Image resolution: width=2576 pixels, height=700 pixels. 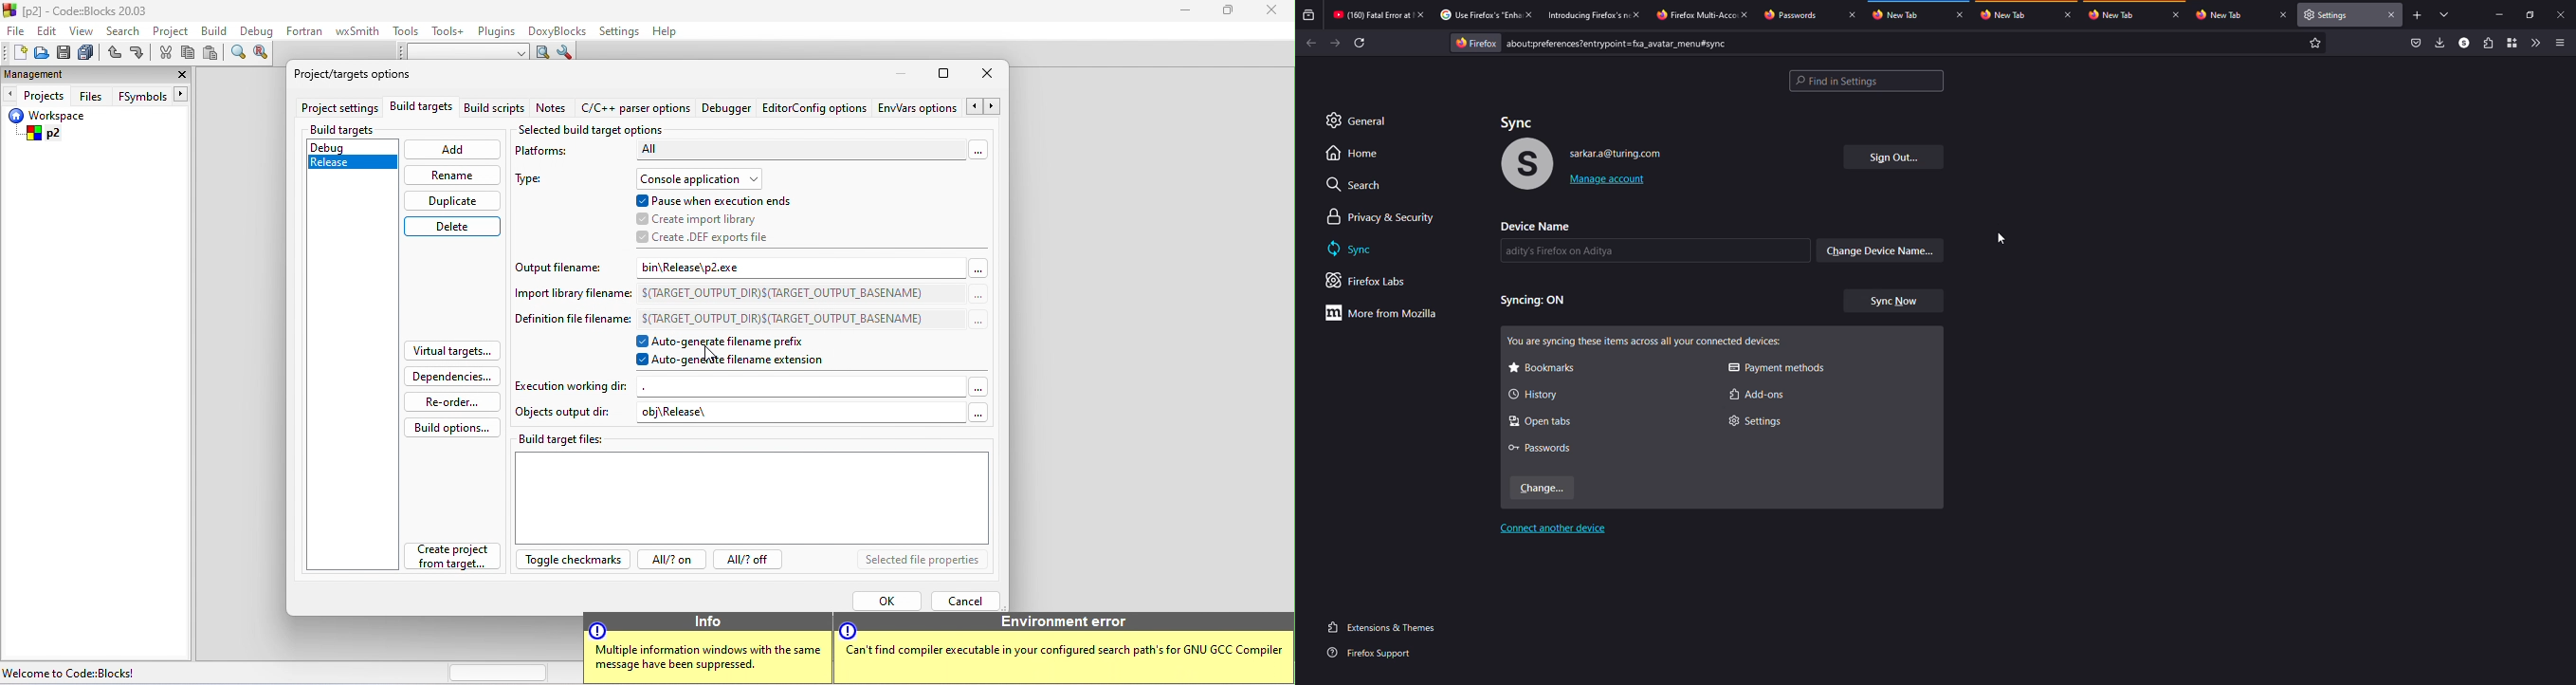 I want to click on sign out, so click(x=1892, y=157).